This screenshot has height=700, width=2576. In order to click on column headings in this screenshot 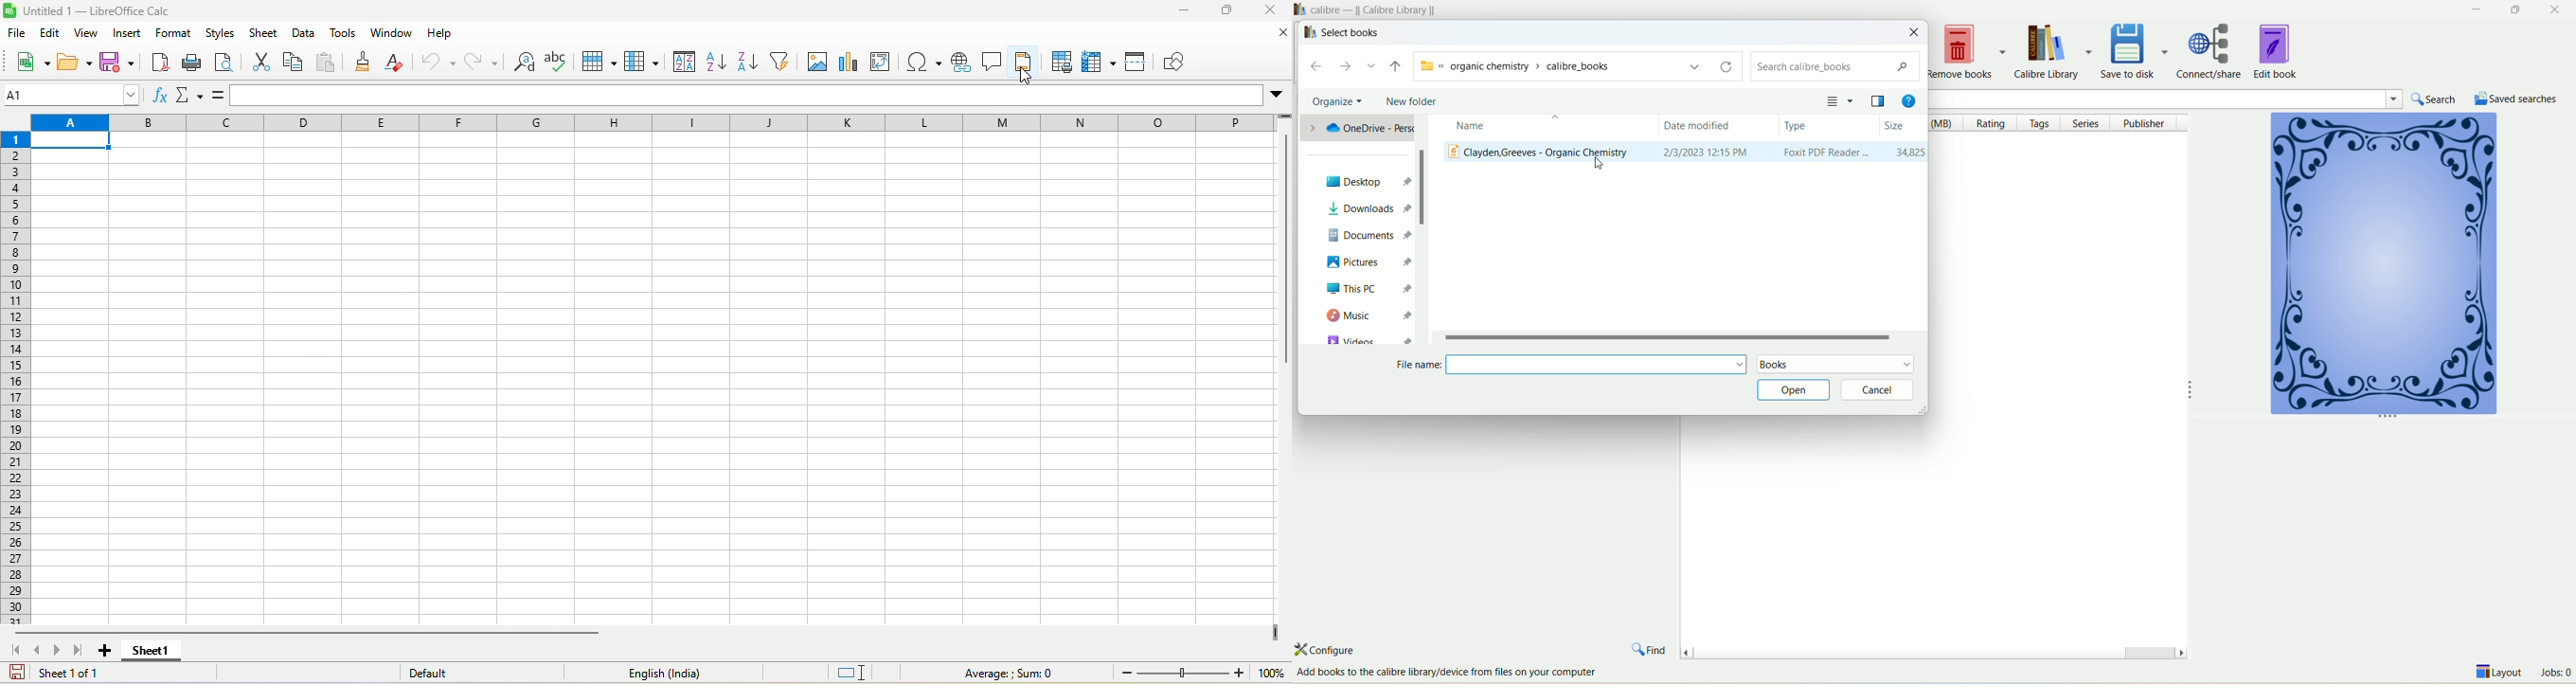, I will do `click(650, 122)`.